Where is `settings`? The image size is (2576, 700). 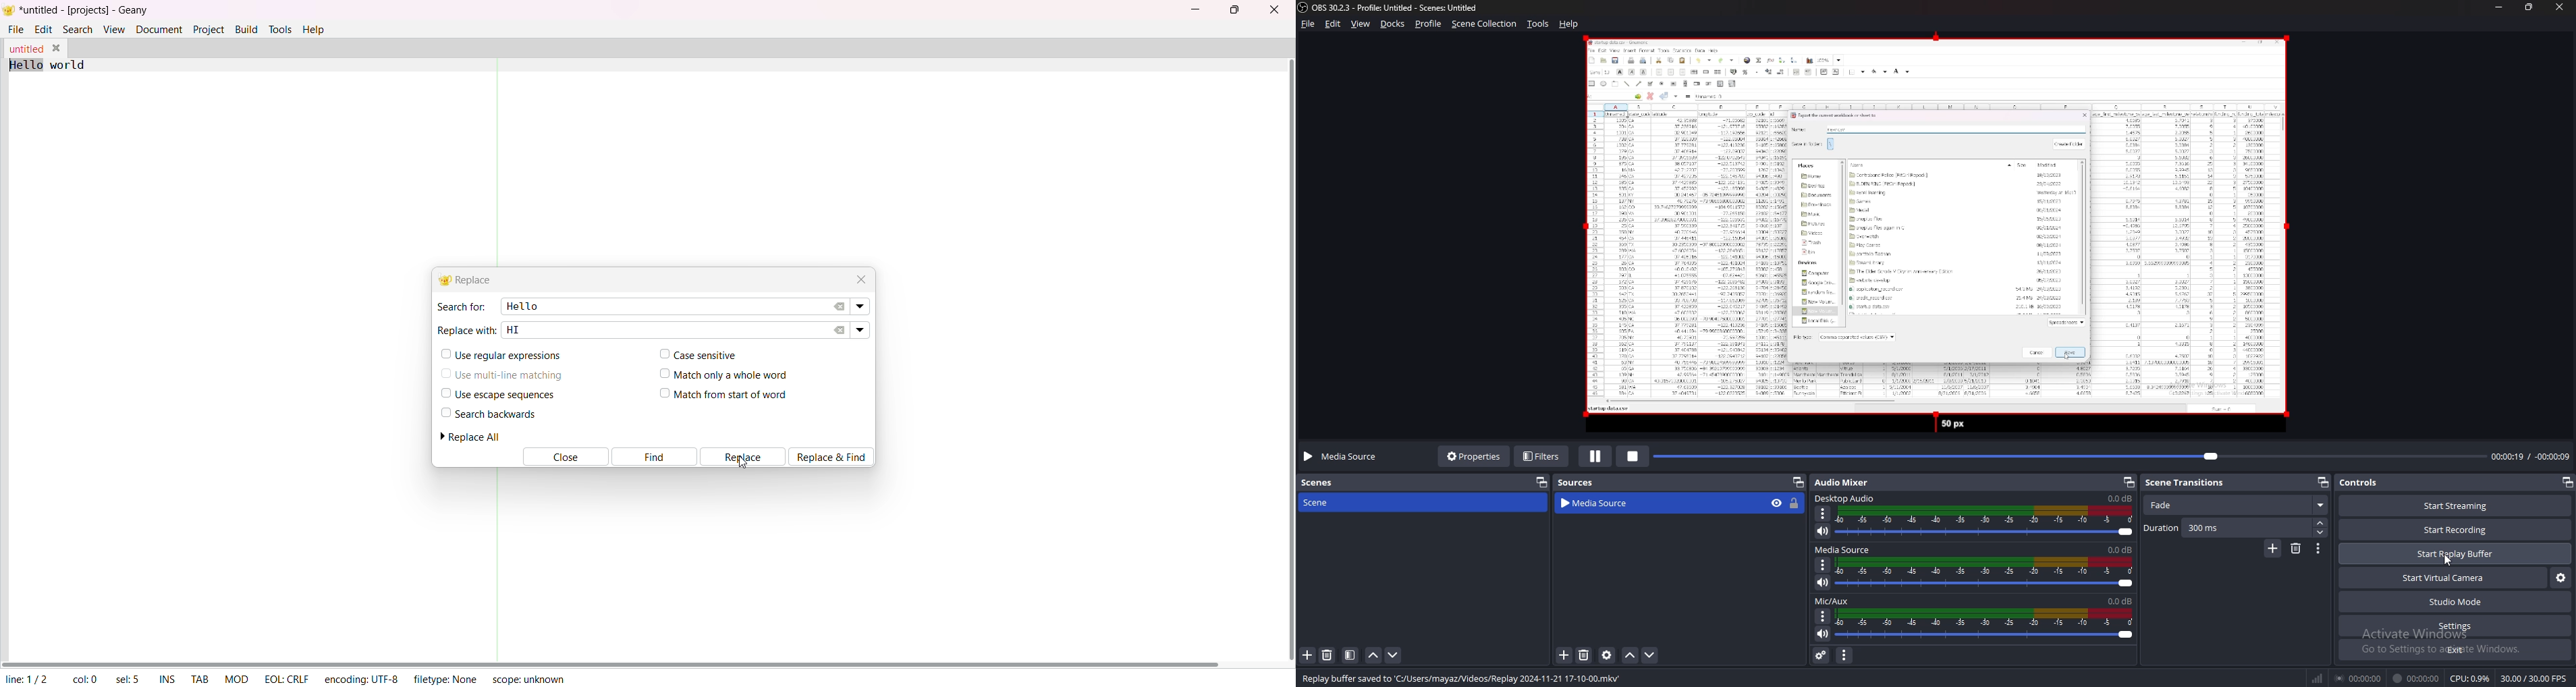 settings is located at coordinates (2456, 626).